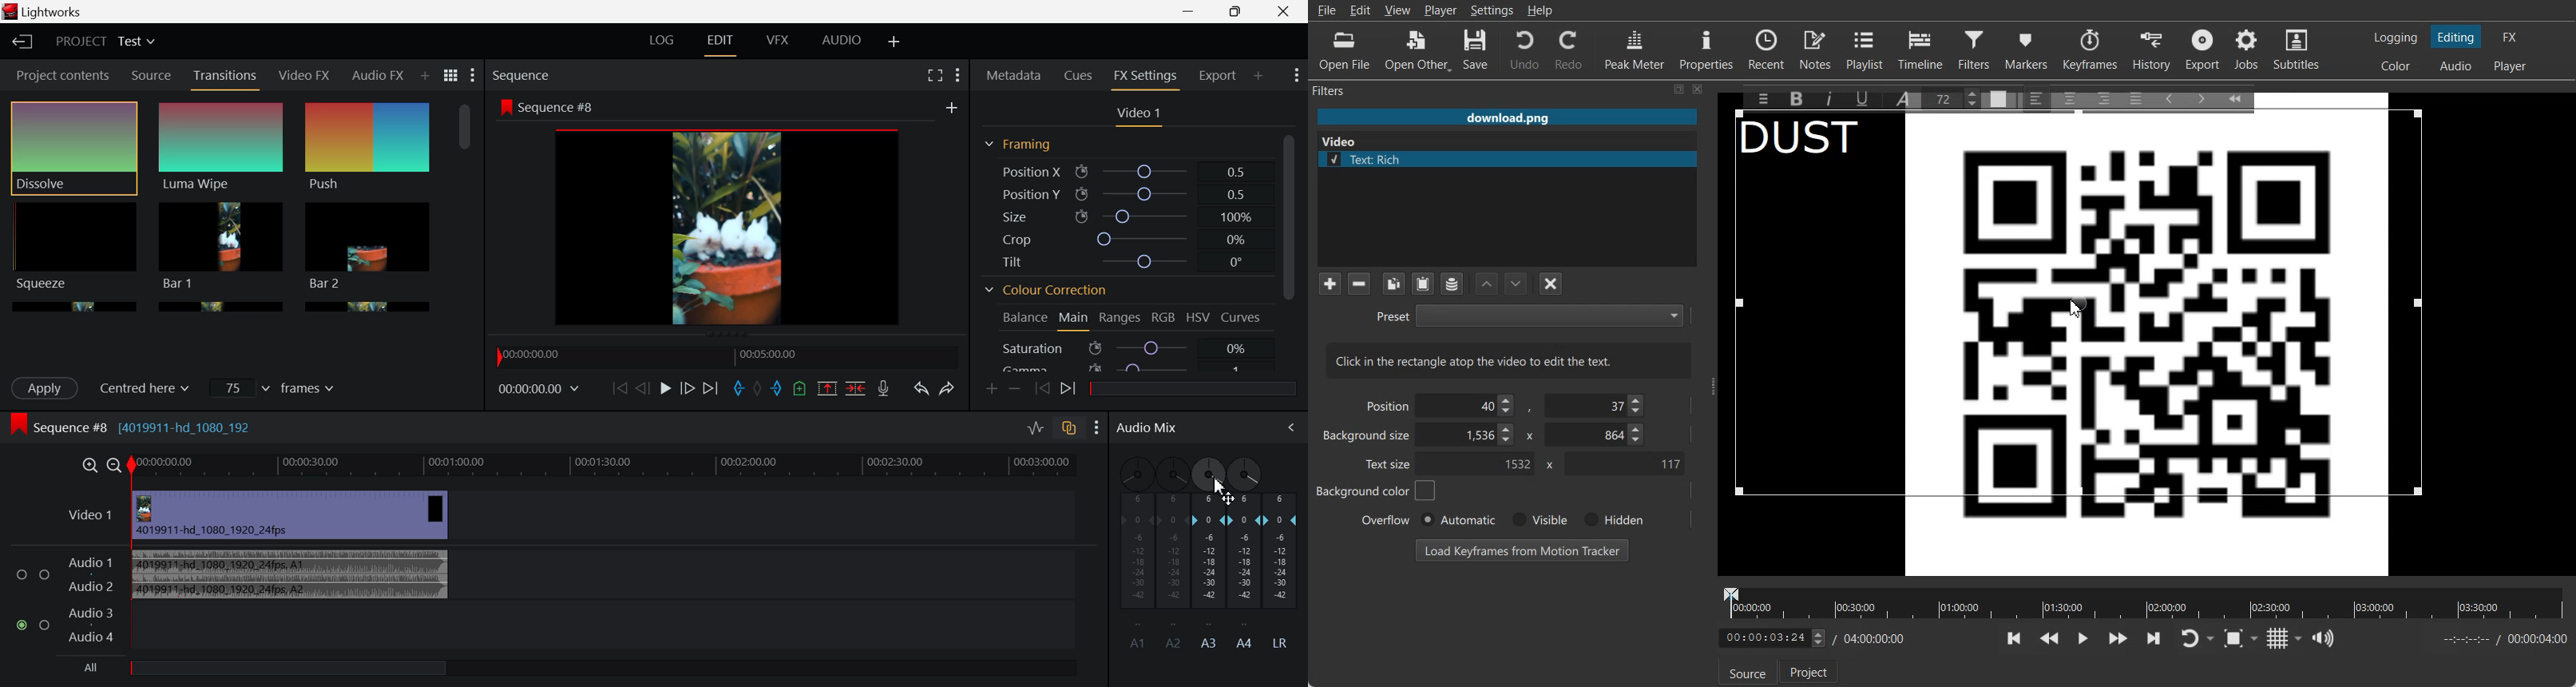 This screenshot has height=700, width=2576. Describe the element at coordinates (1292, 251) in the screenshot. I see `Scroll Bar` at that location.